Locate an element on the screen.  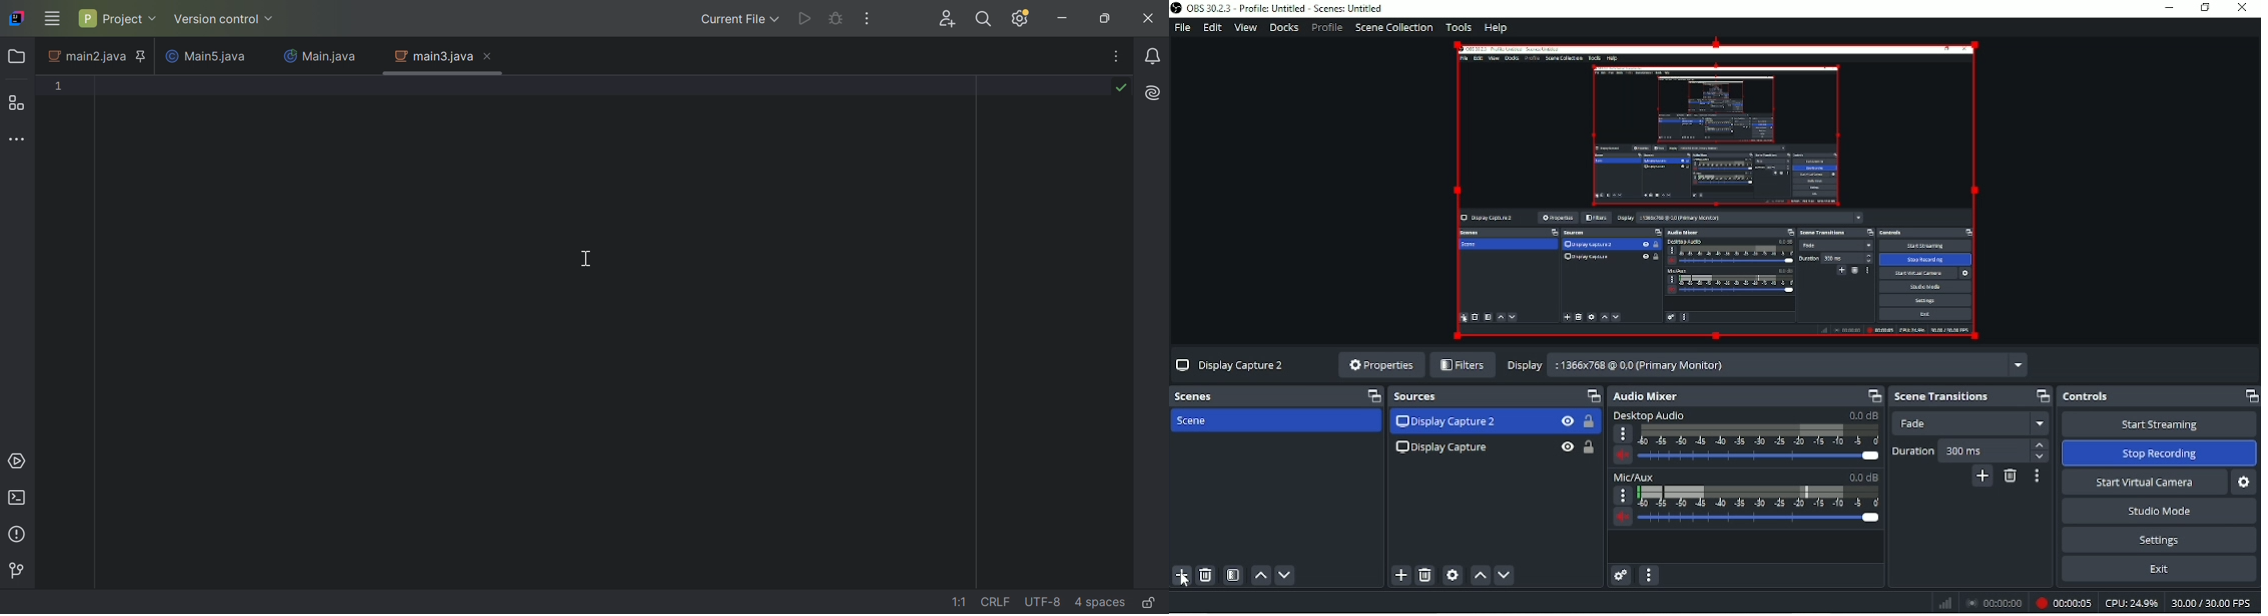
Remove selected source(s) is located at coordinates (1424, 575).